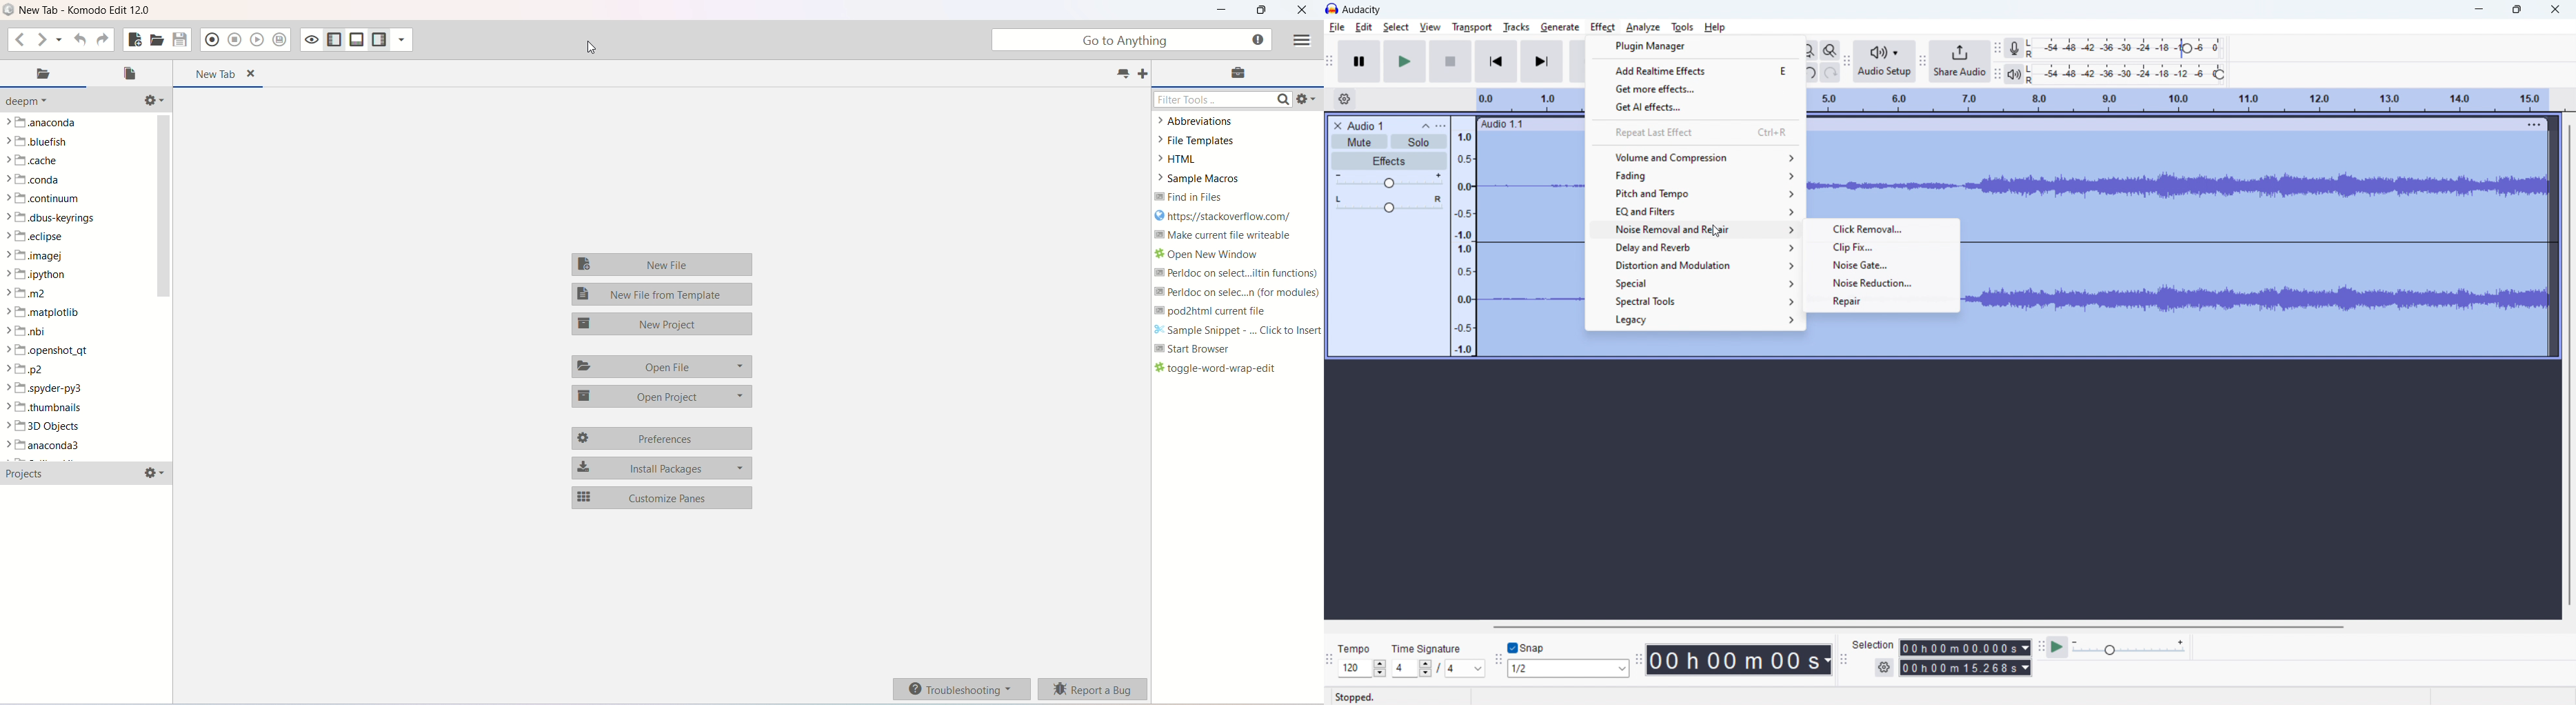 The width and height of the screenshot is (2576, 728). What do you see at coordinates (1337, 27) in the screenshot?
I see `file` at bounding box center [1337, 27].